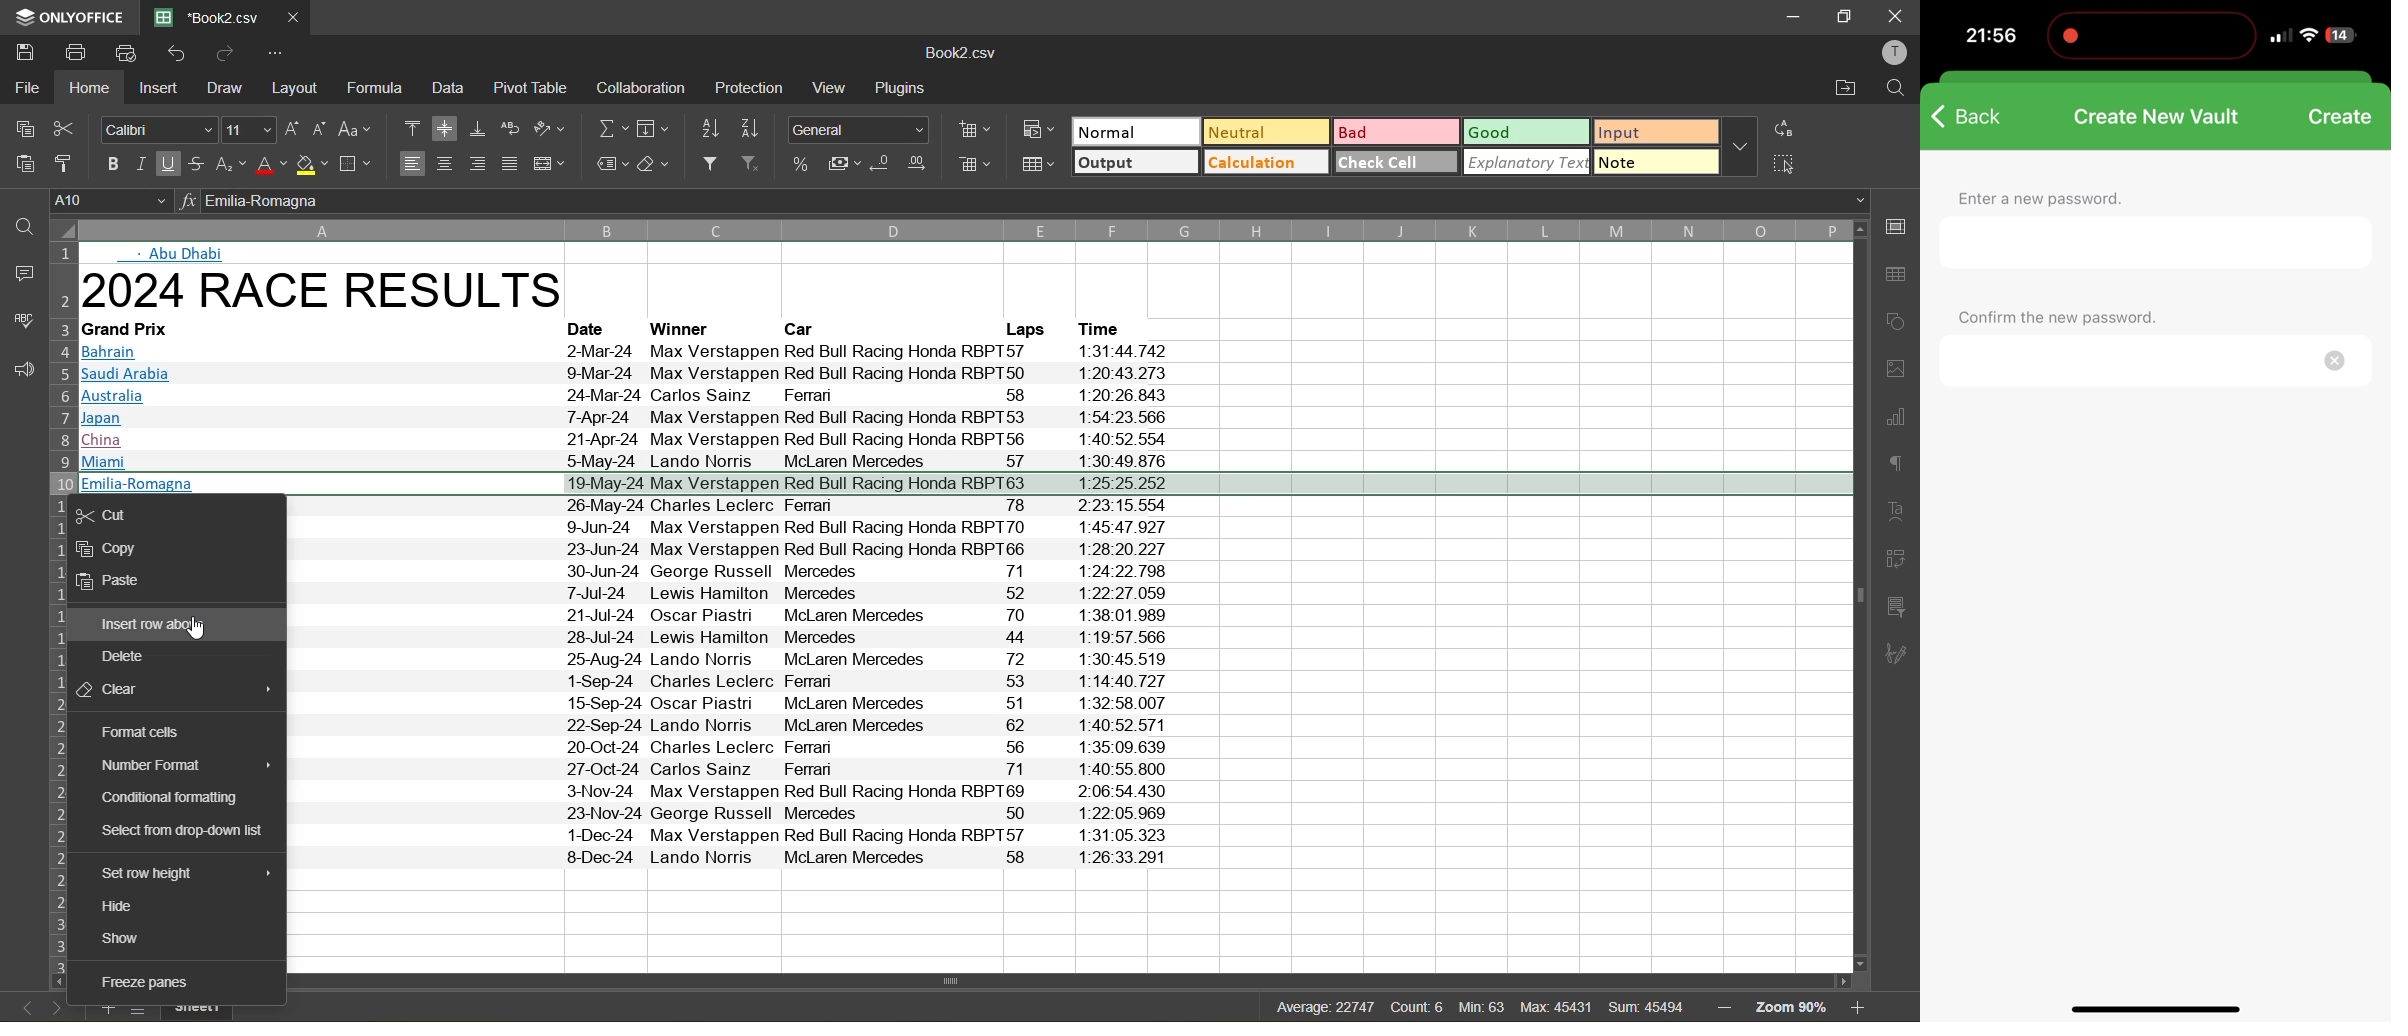 The width and height of the screenshot is (2408, 1036). Describe the element at coordinates (115, 547) in the screenshot. I see `copy` at that location.